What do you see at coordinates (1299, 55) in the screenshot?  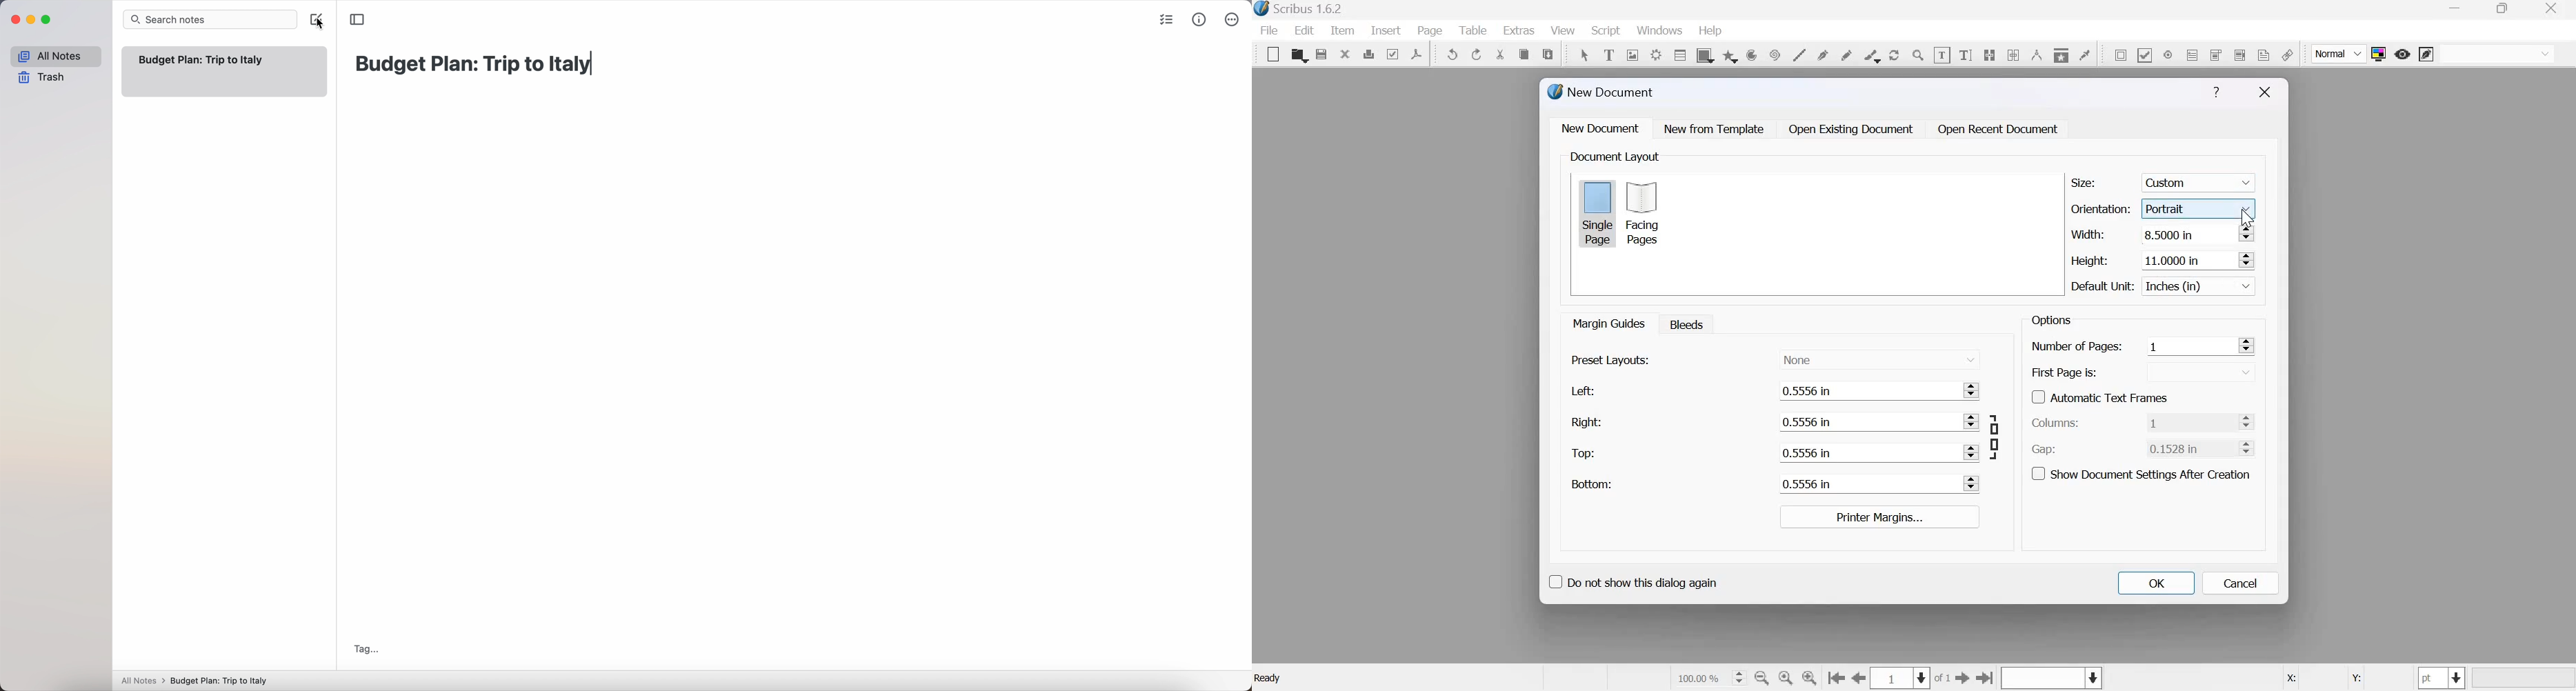 I see `open` at bounding box center [1299, 55].